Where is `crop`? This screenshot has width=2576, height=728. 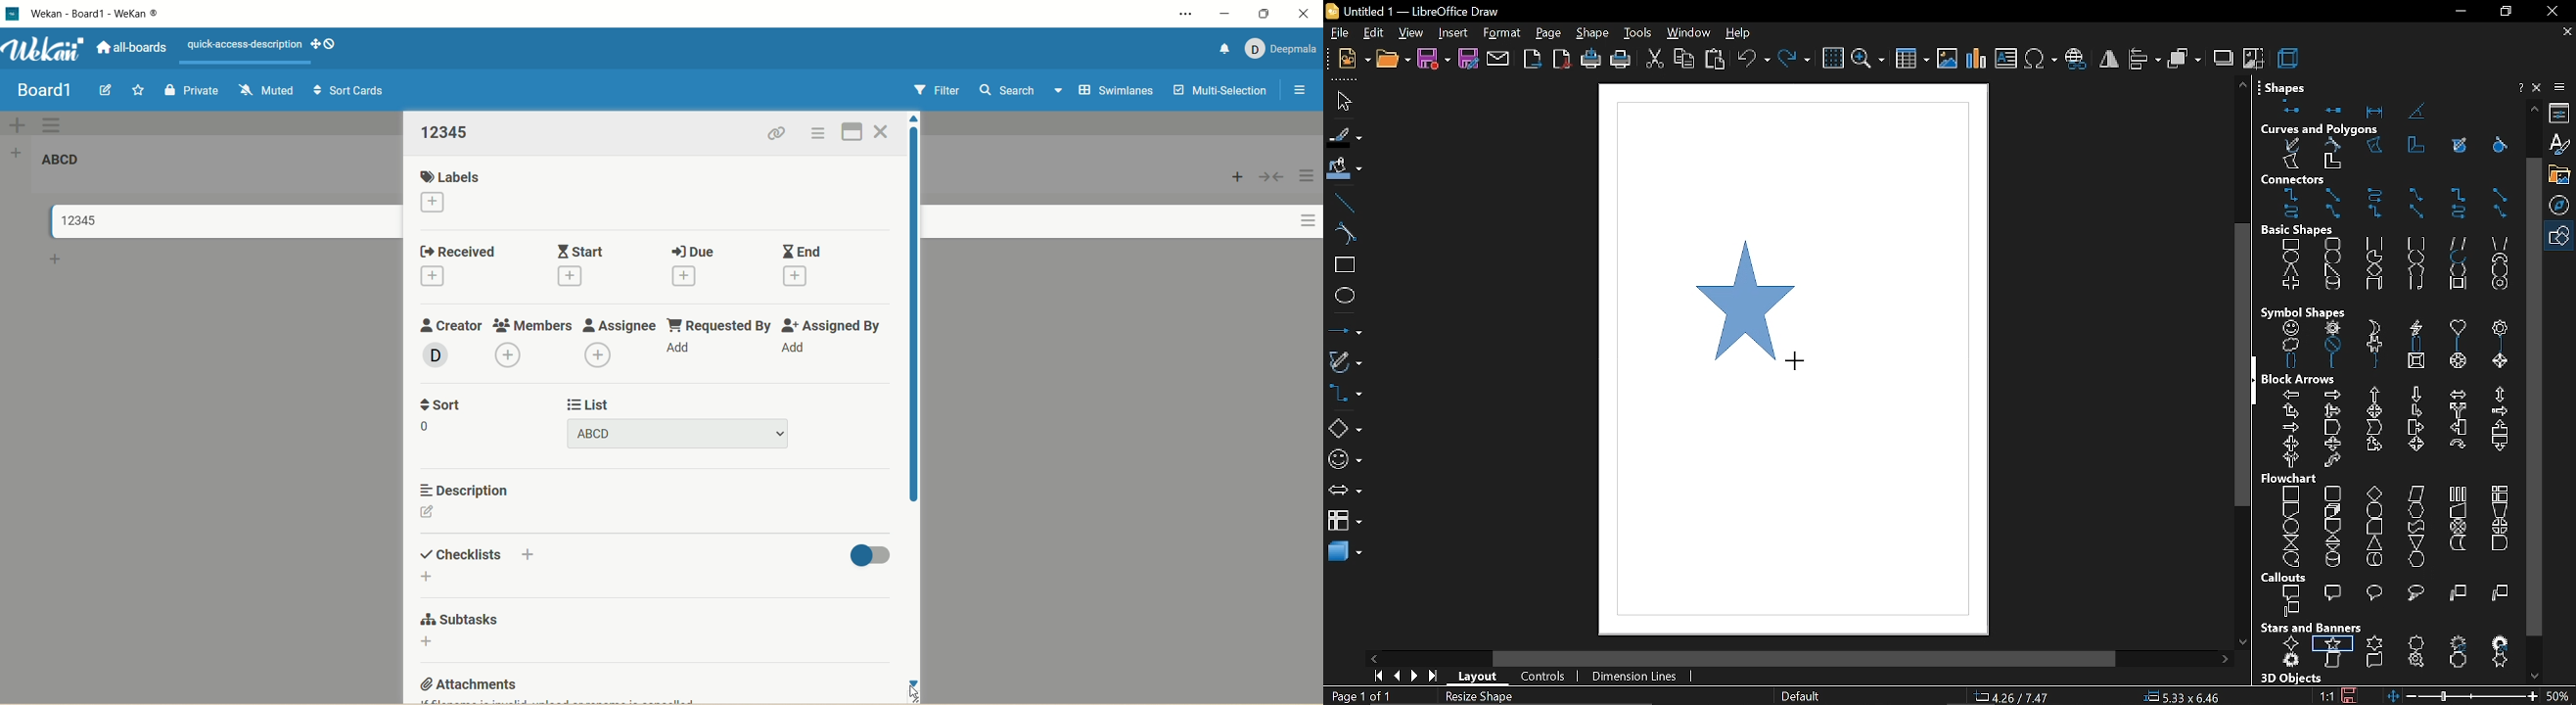
crop is located at coordinates (2253, 59).